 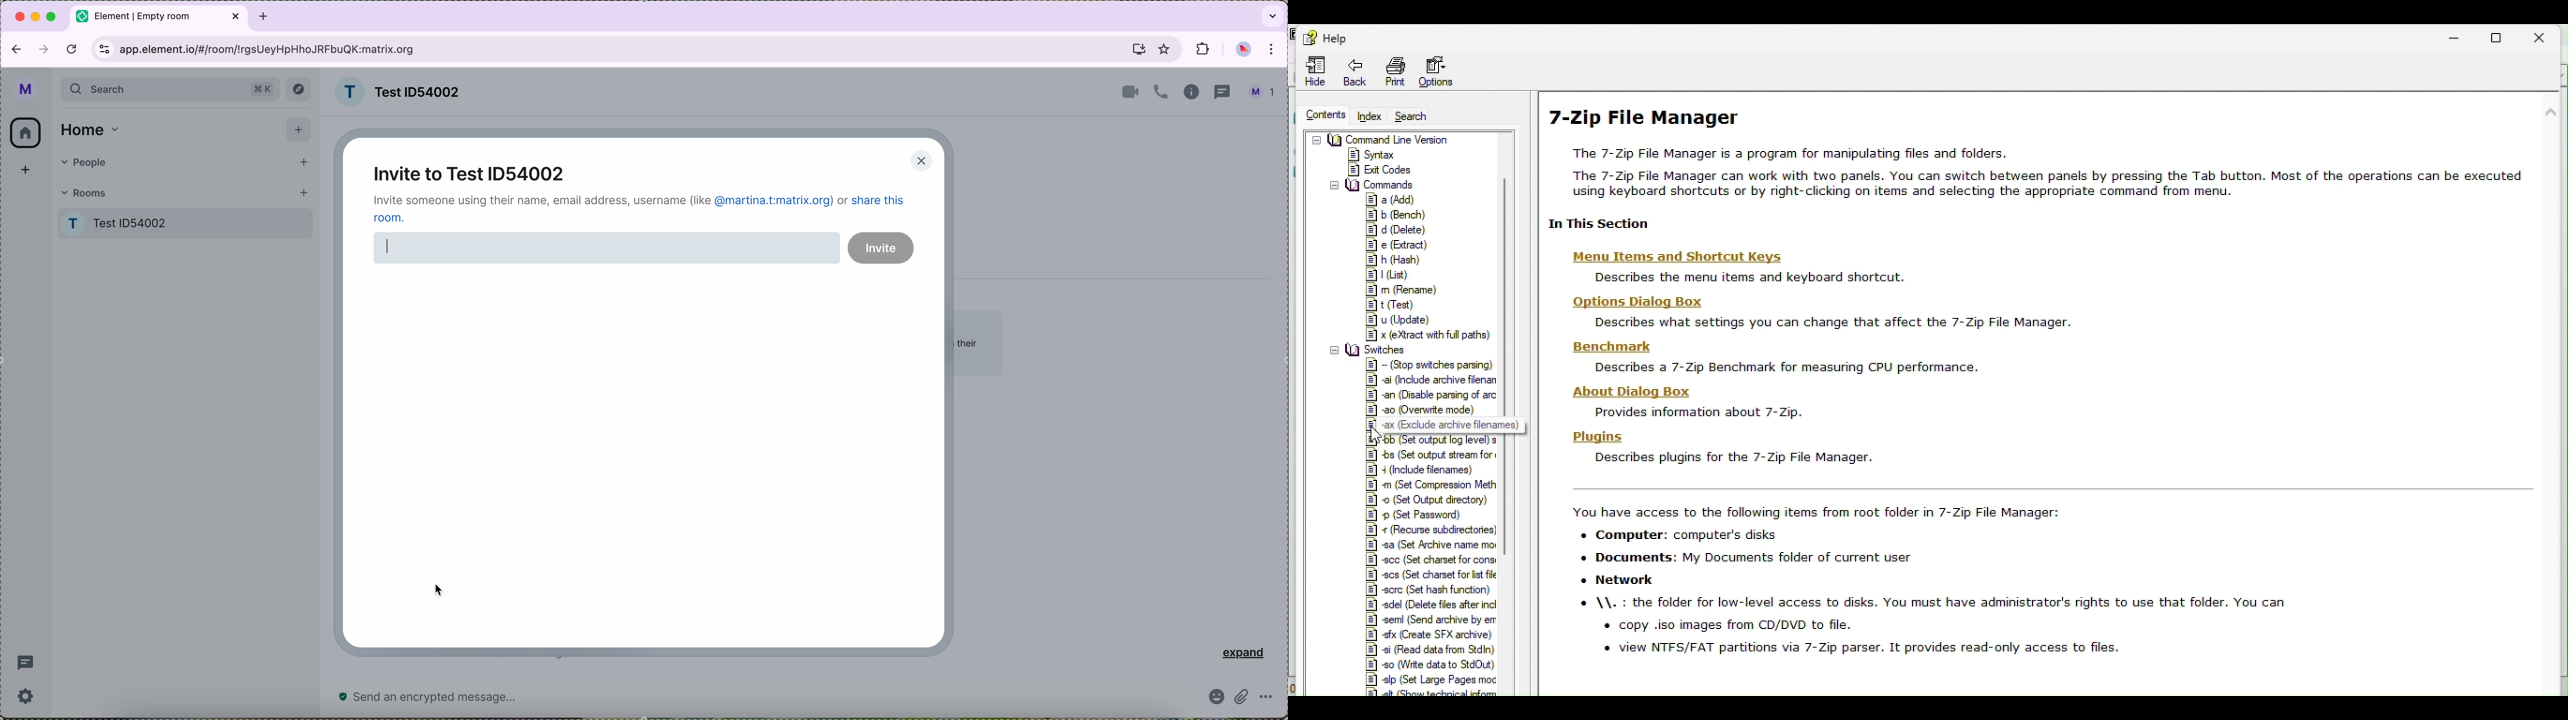 I want to click on settings, so click(x=26, y=695).